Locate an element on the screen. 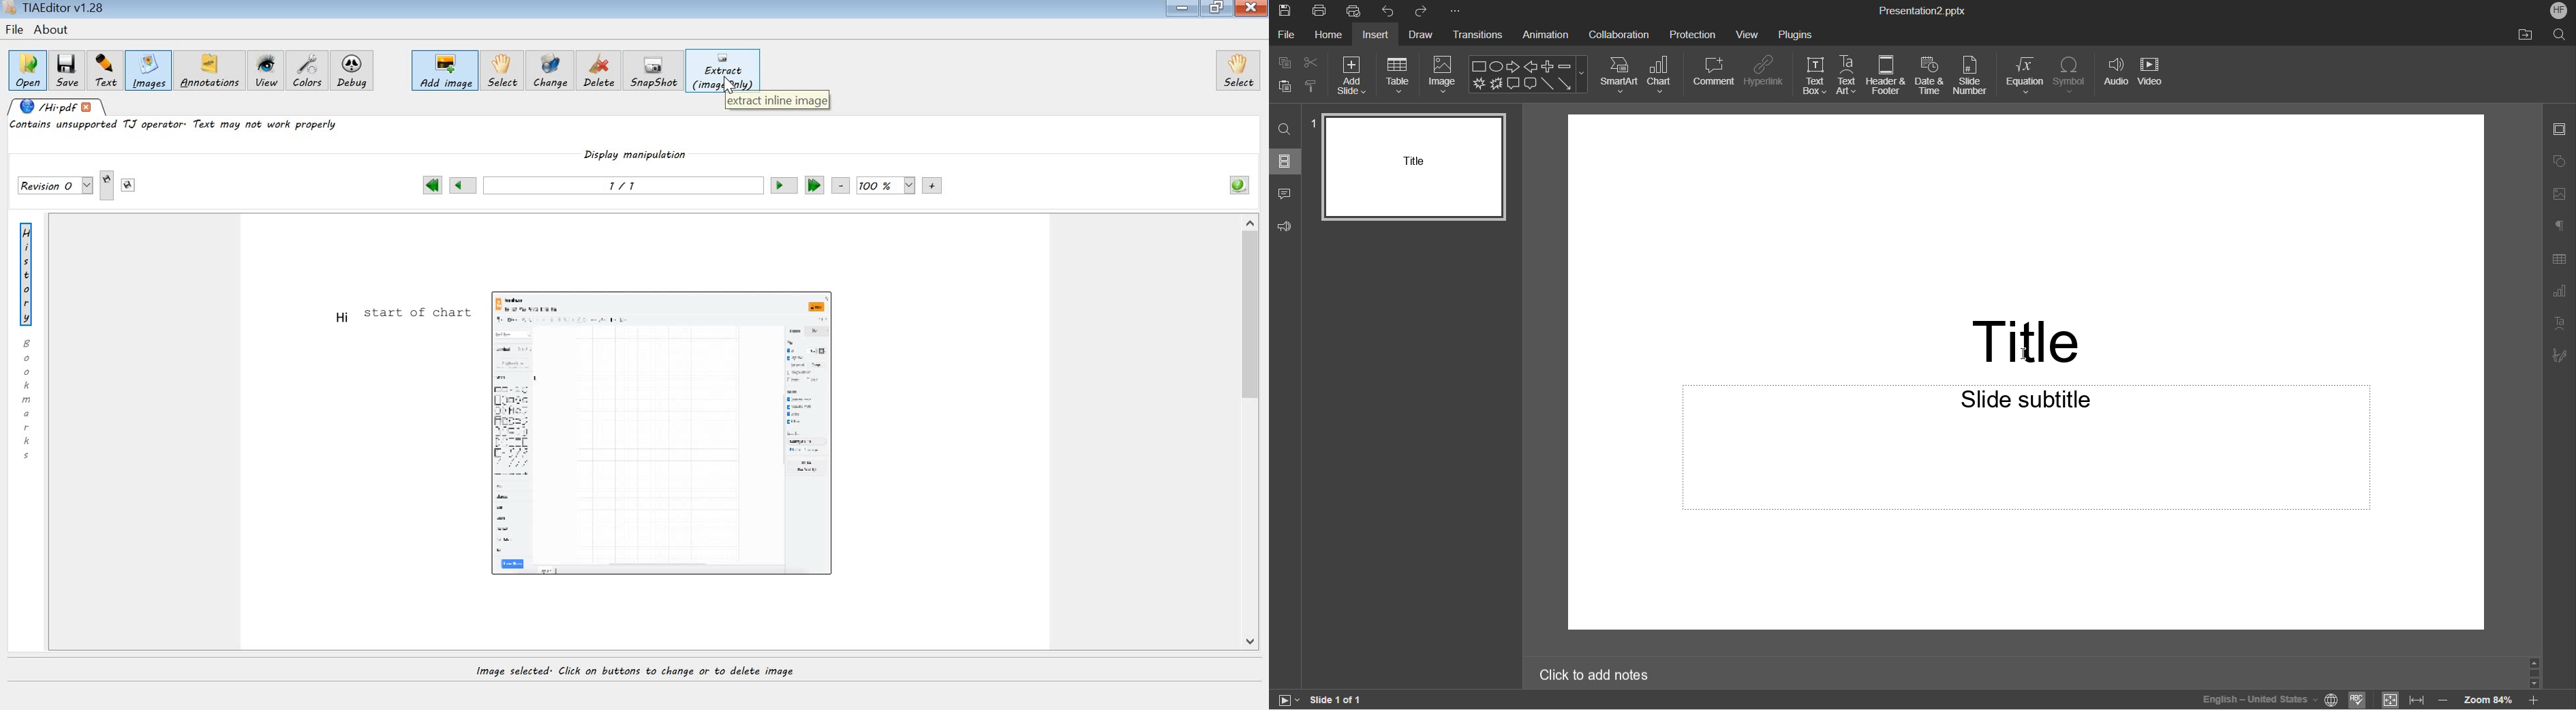  close is located at coordinates (1252, 9).